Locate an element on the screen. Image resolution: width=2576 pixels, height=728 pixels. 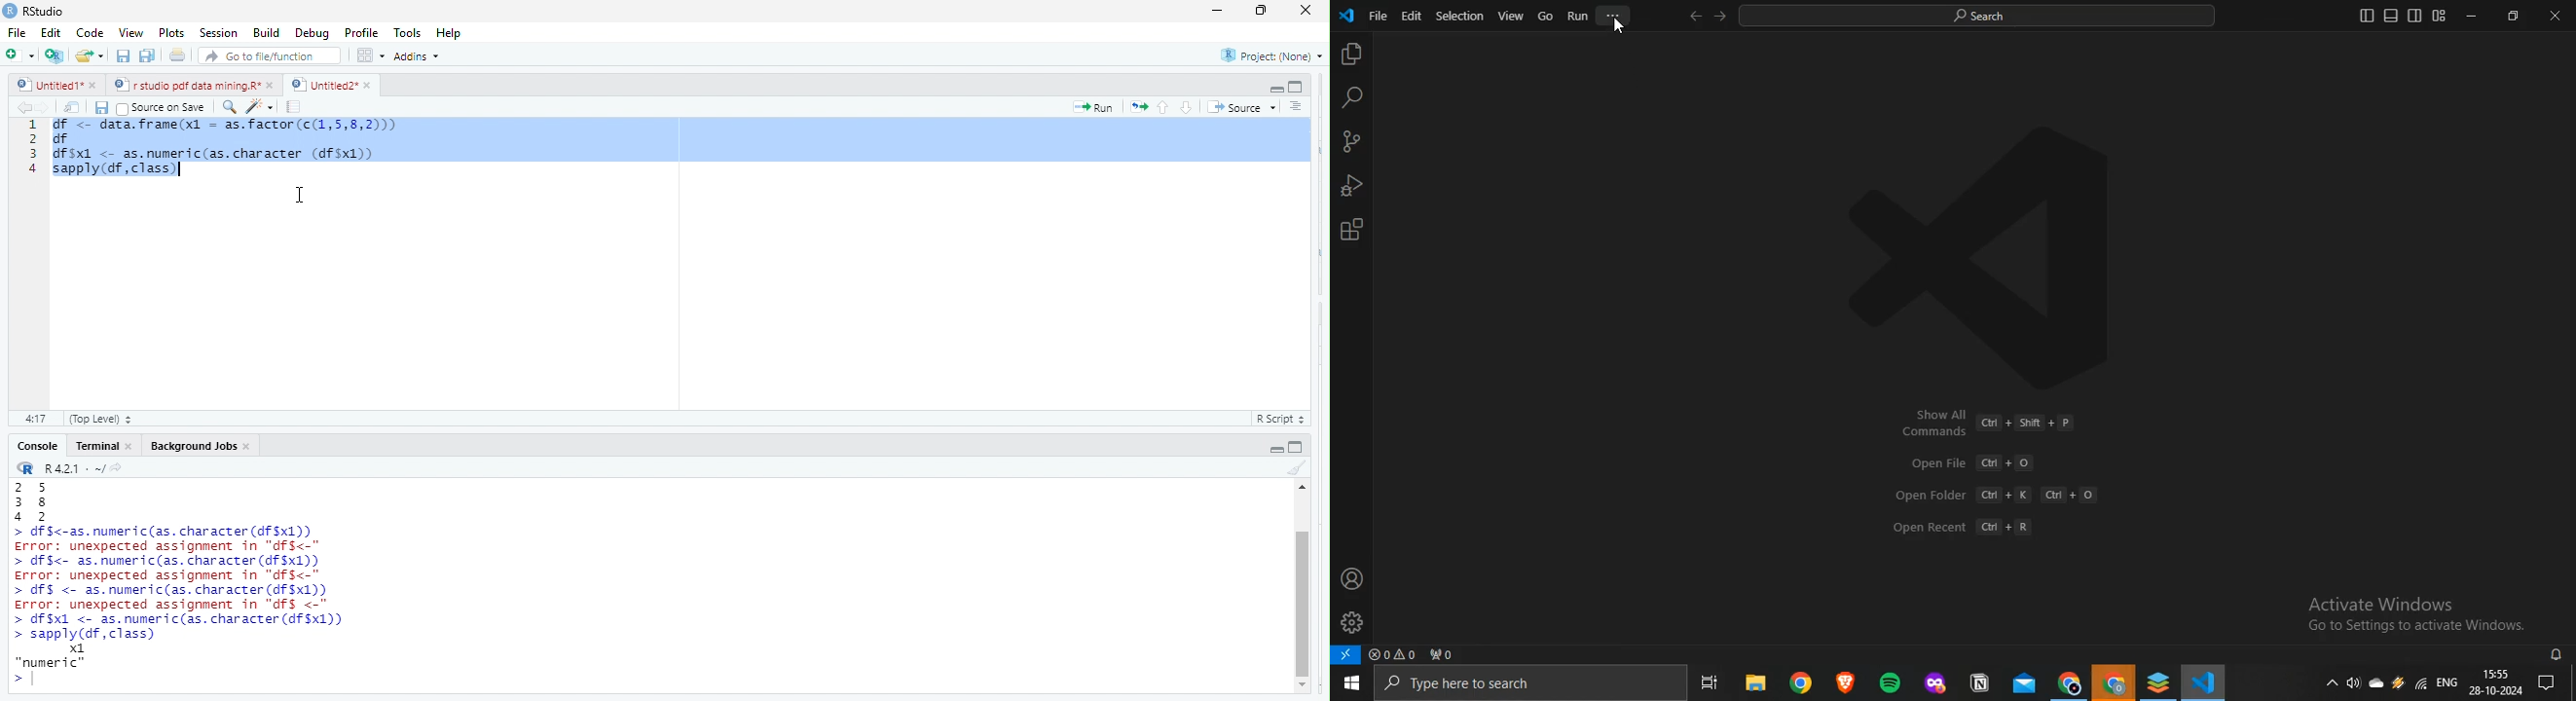
view is located at coordinates (1511, 16).